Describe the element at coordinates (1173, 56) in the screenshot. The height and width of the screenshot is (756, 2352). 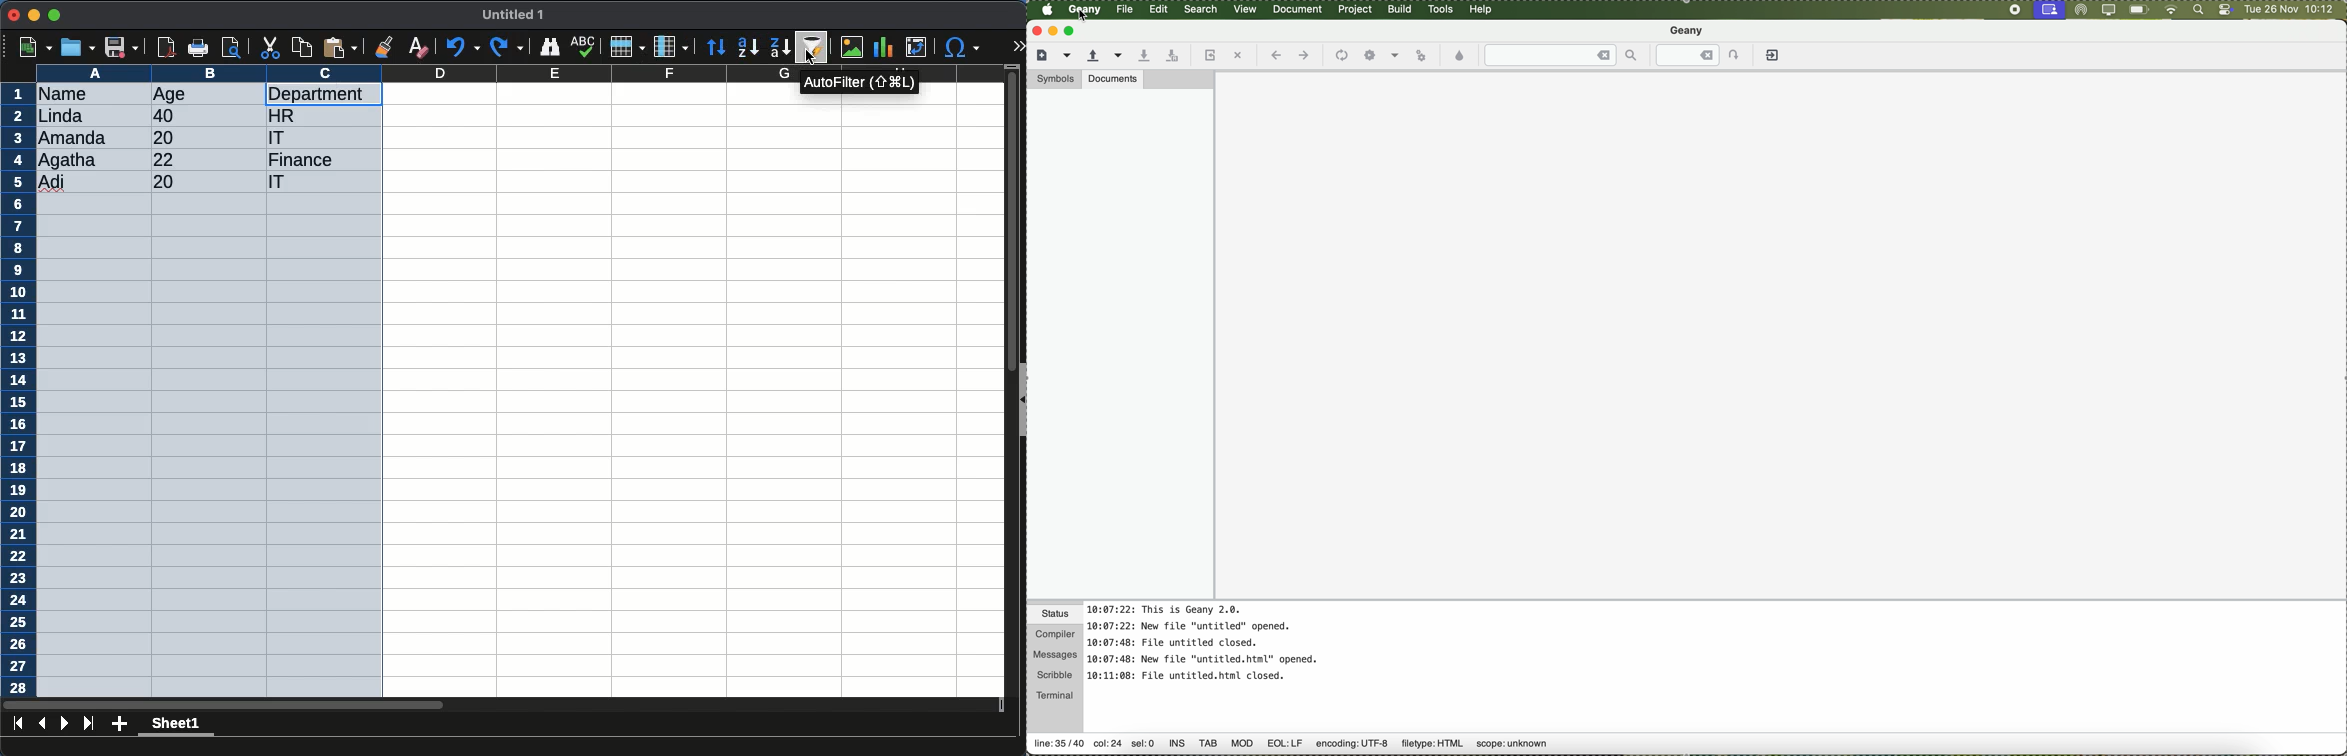
I see `save all open files` at that location.